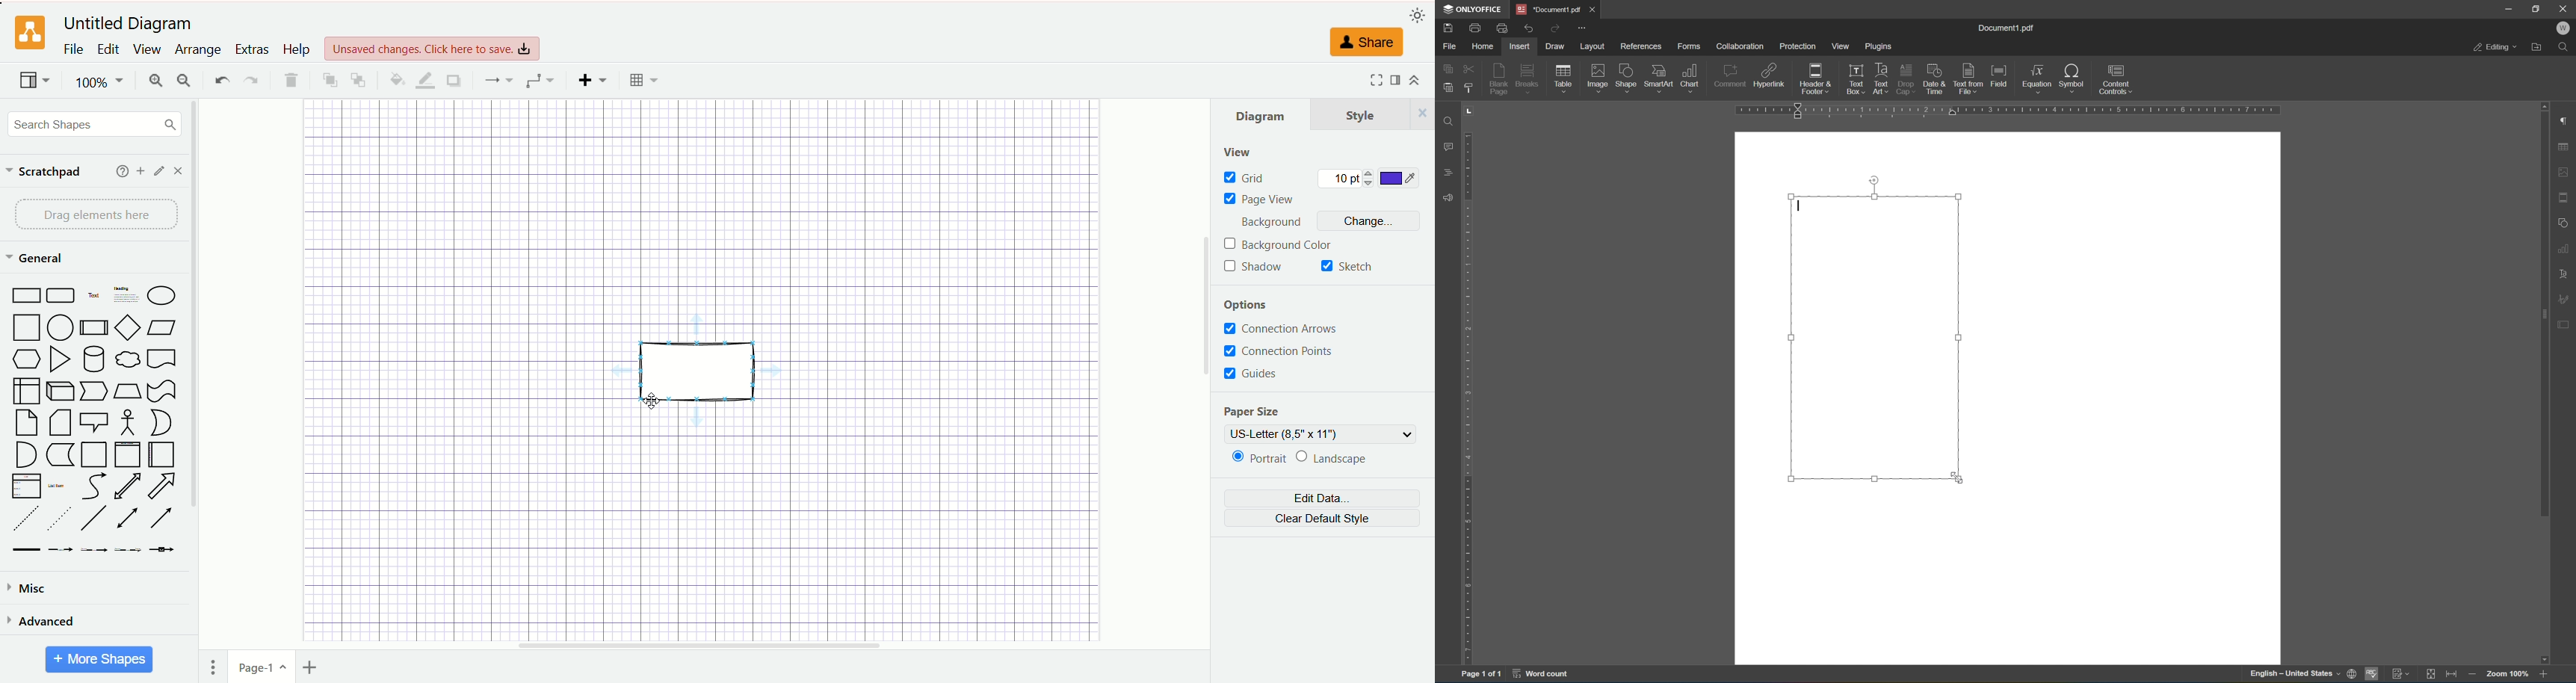  I want to click on portrait, so click(1256, 460).